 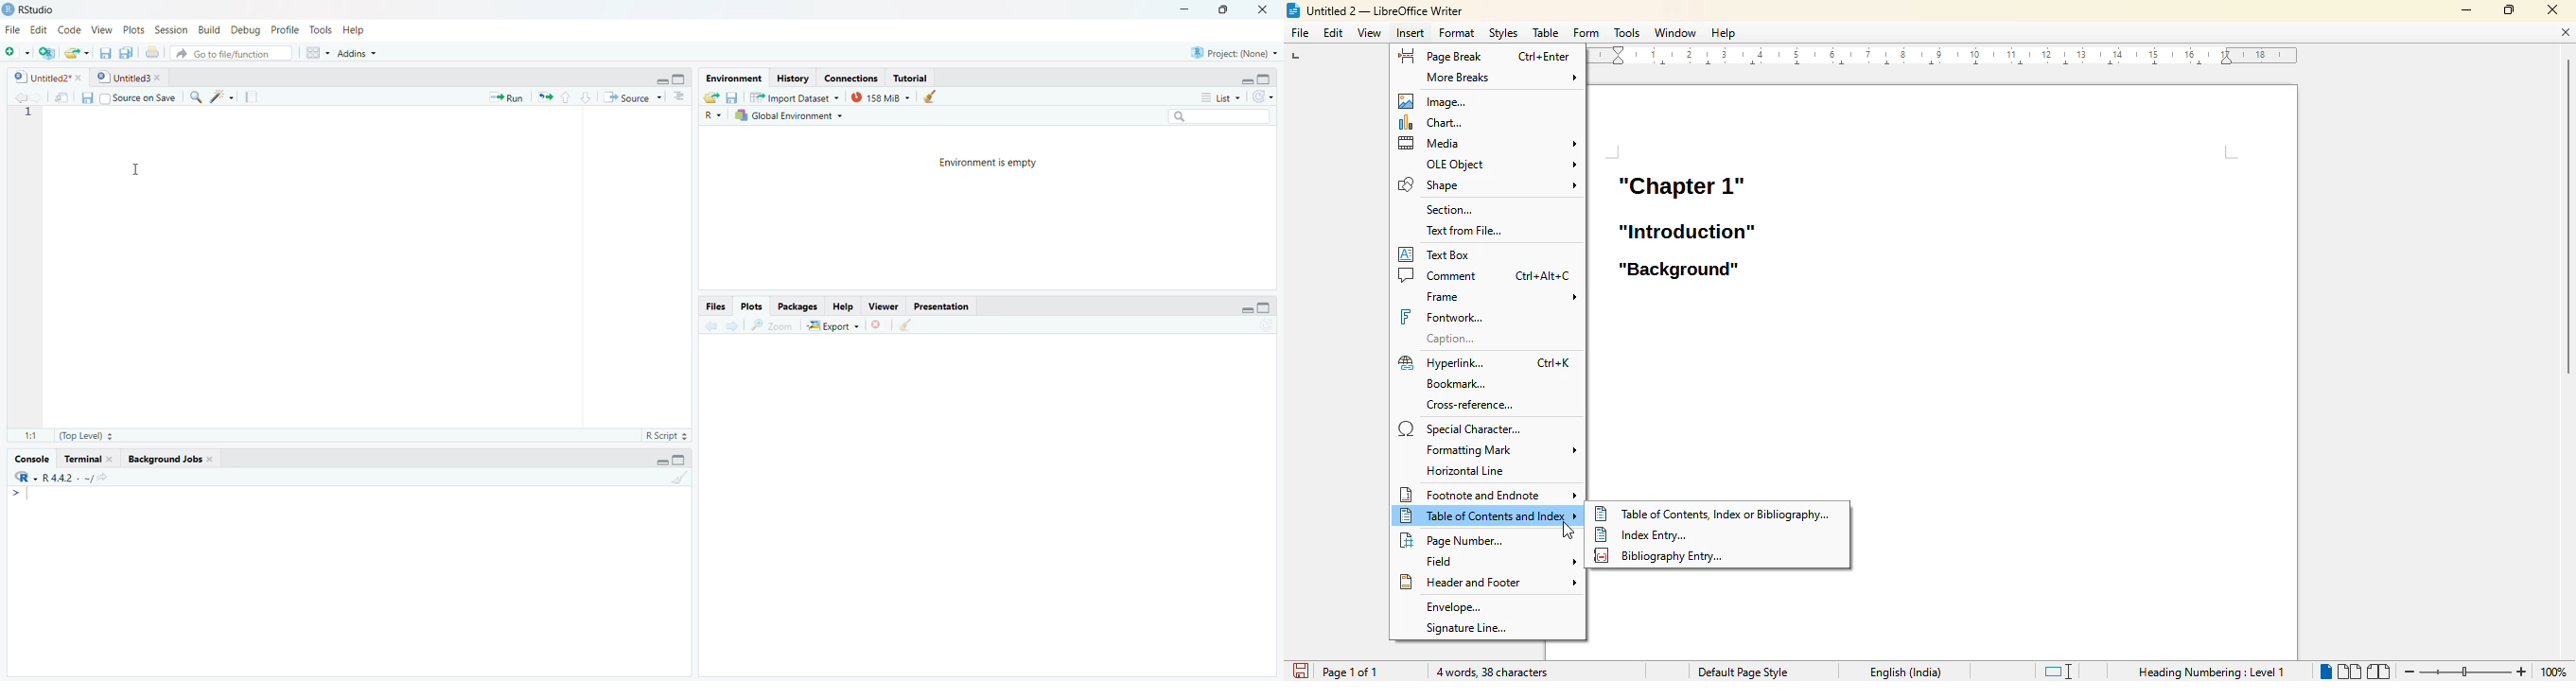 I want to click on History, so click(x=792, y=78).